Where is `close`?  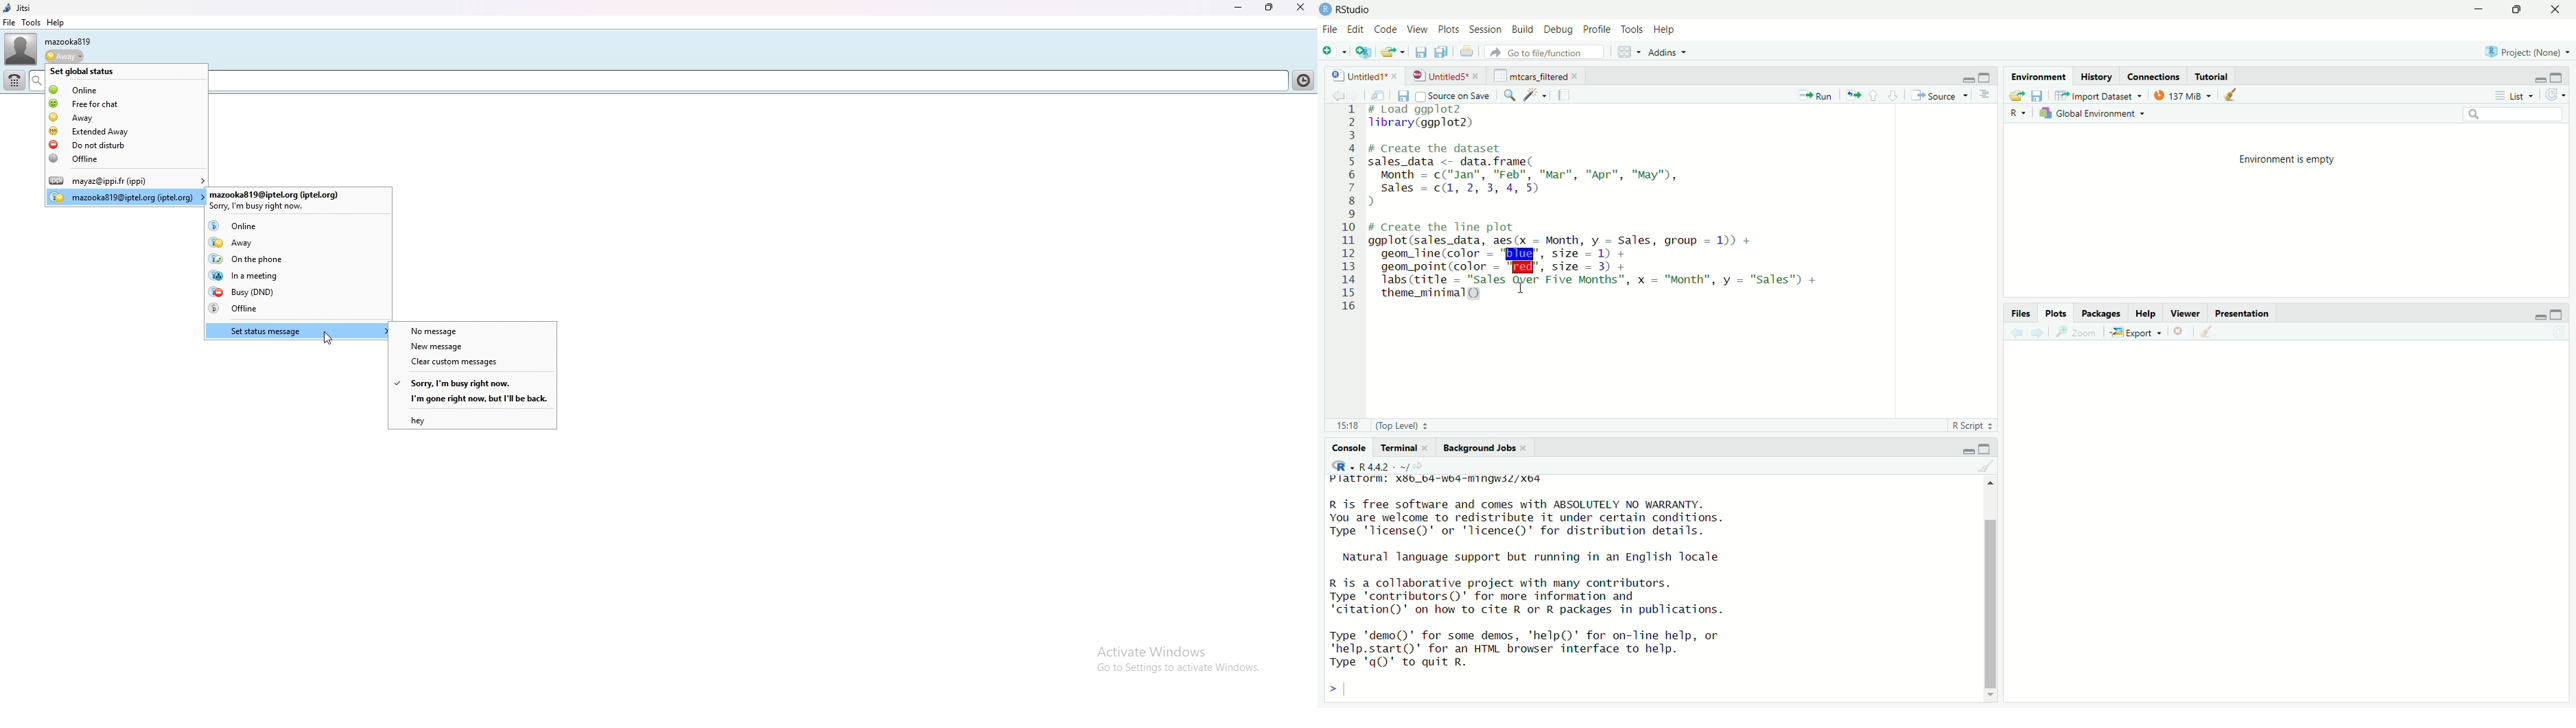
close is located at coordinates (1430, 448).